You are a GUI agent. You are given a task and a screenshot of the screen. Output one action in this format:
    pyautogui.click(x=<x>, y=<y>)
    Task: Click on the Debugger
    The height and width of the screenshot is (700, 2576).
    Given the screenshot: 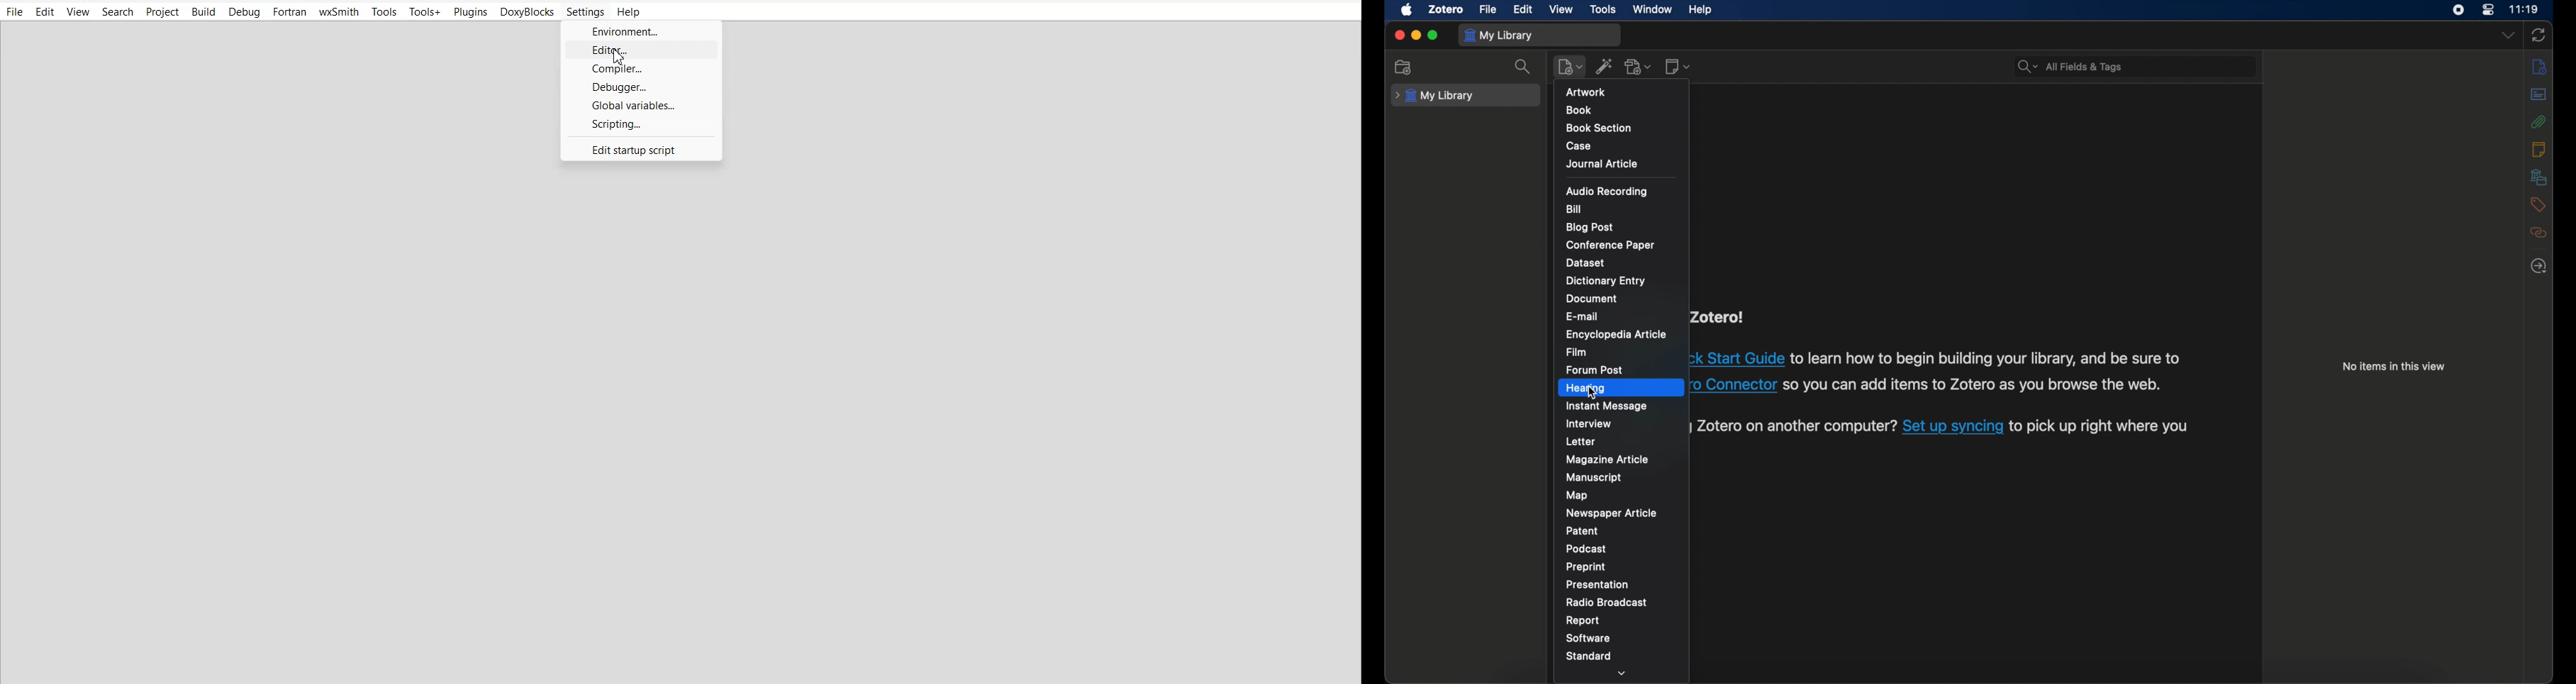 What is the action you would take?
    pyautogui.click(x=641, y=87)
    